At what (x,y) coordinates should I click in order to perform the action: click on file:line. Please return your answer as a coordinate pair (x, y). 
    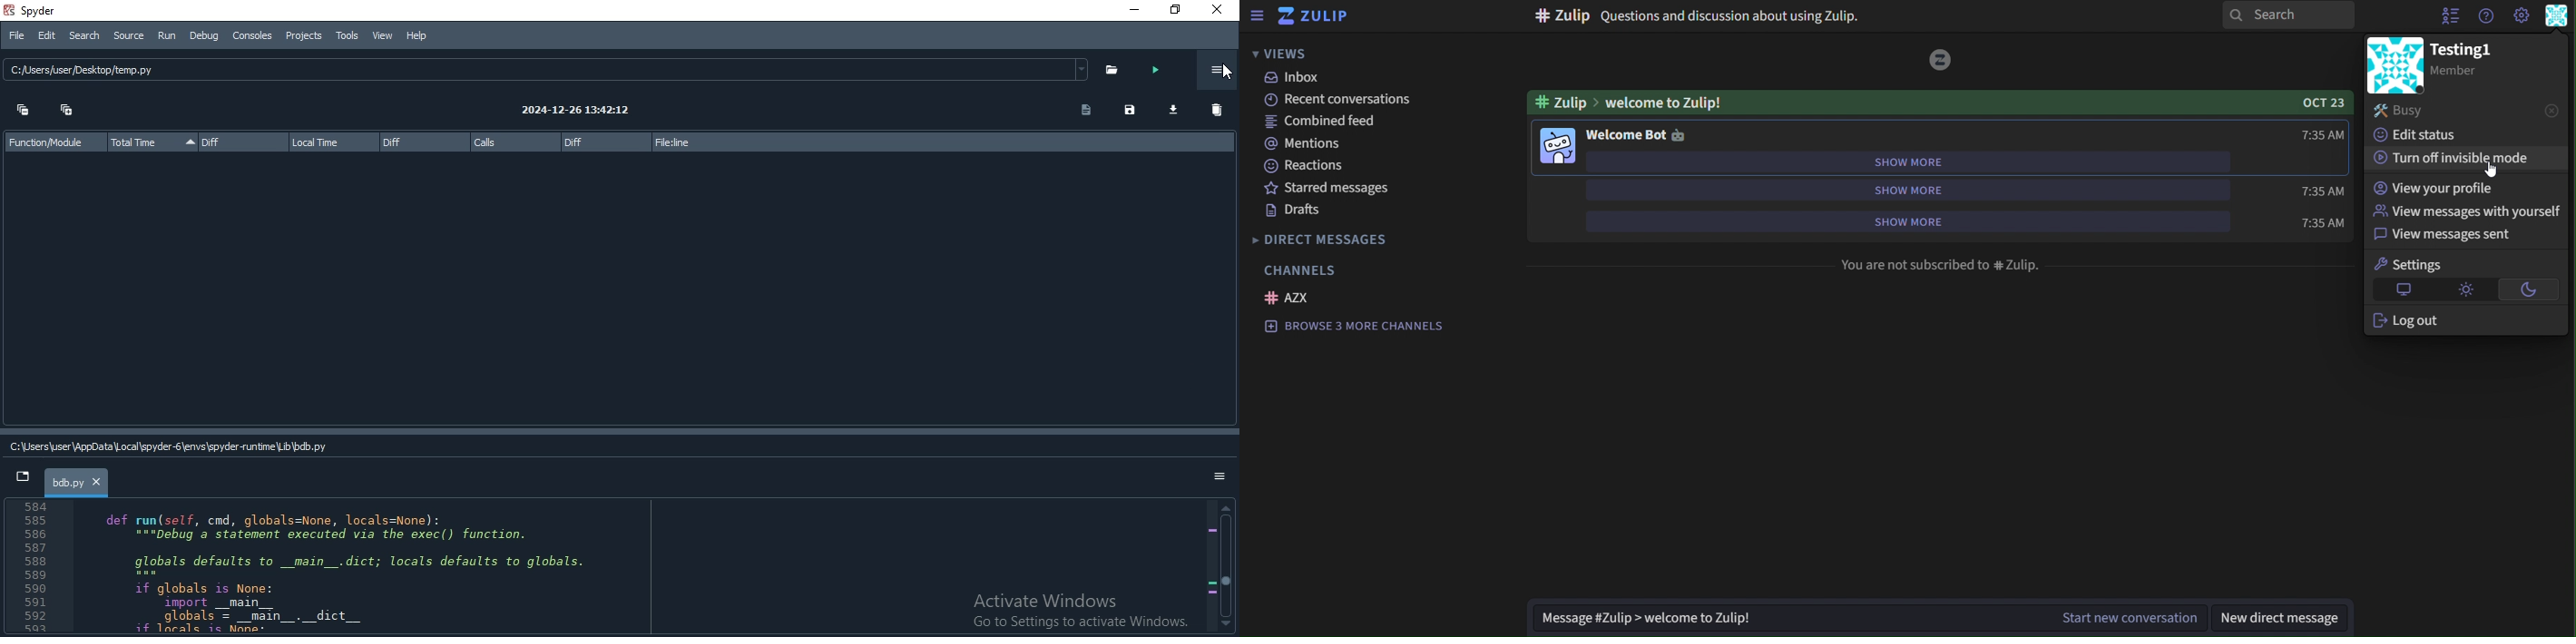
    Looking at the image, I should click on (946, 142).